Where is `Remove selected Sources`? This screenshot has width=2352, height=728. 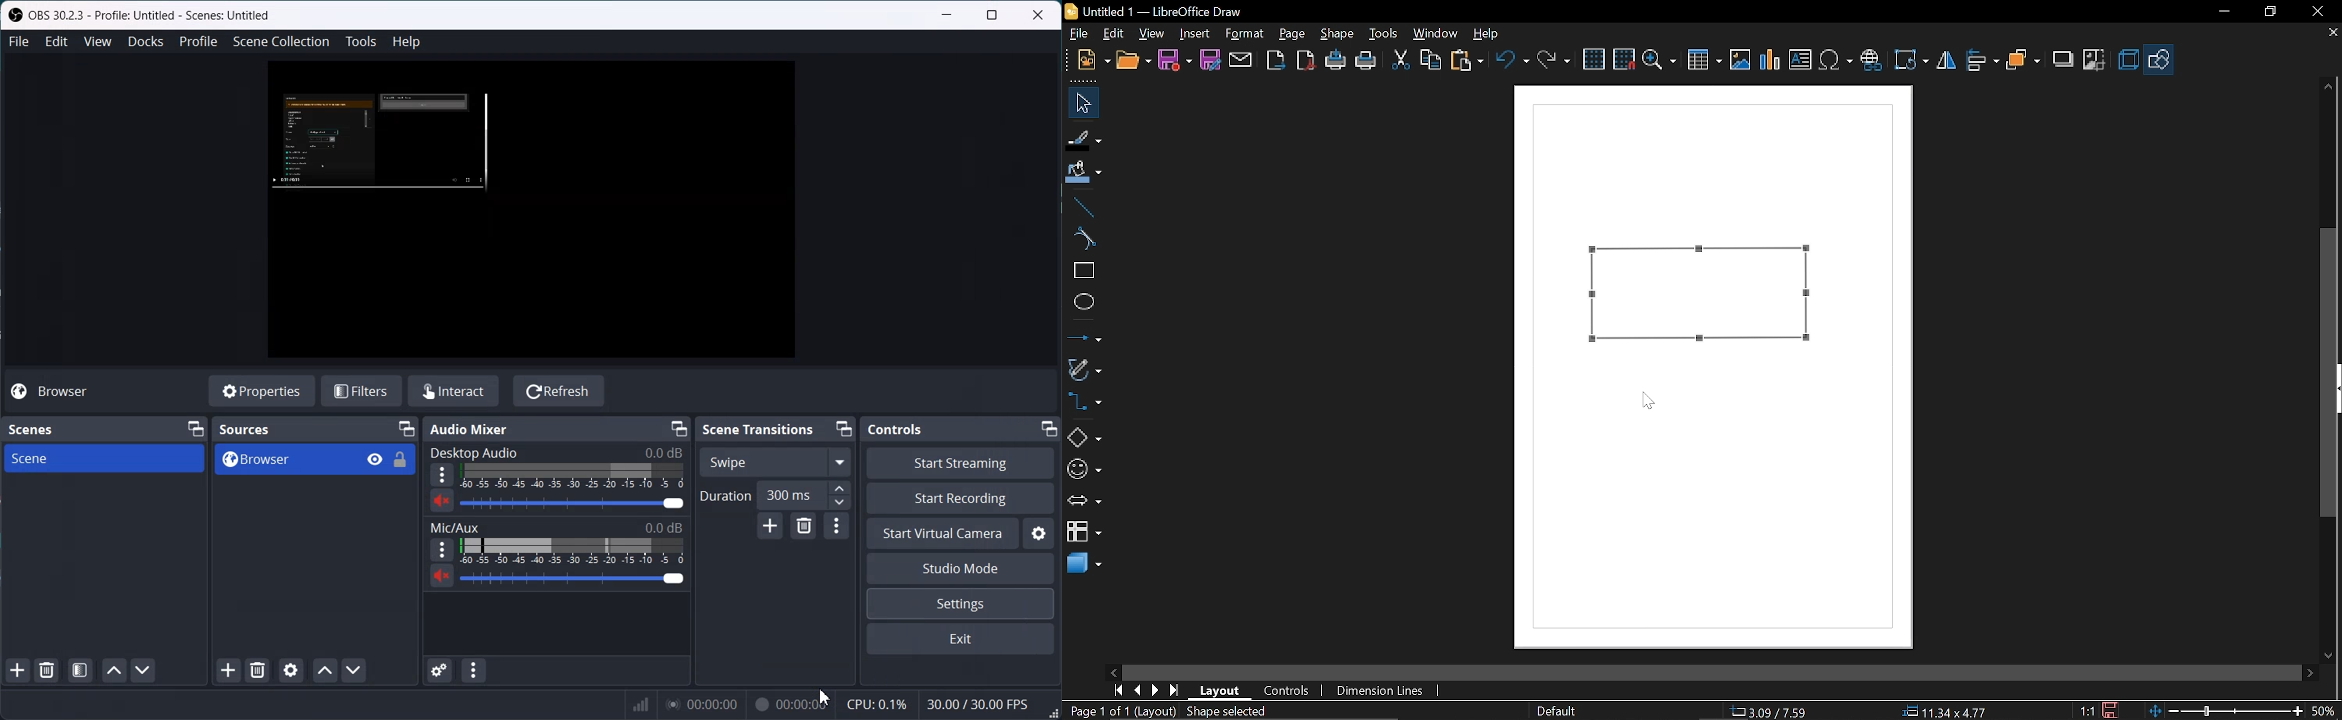 Remove selected Sources is located at coordinates (258, 670).